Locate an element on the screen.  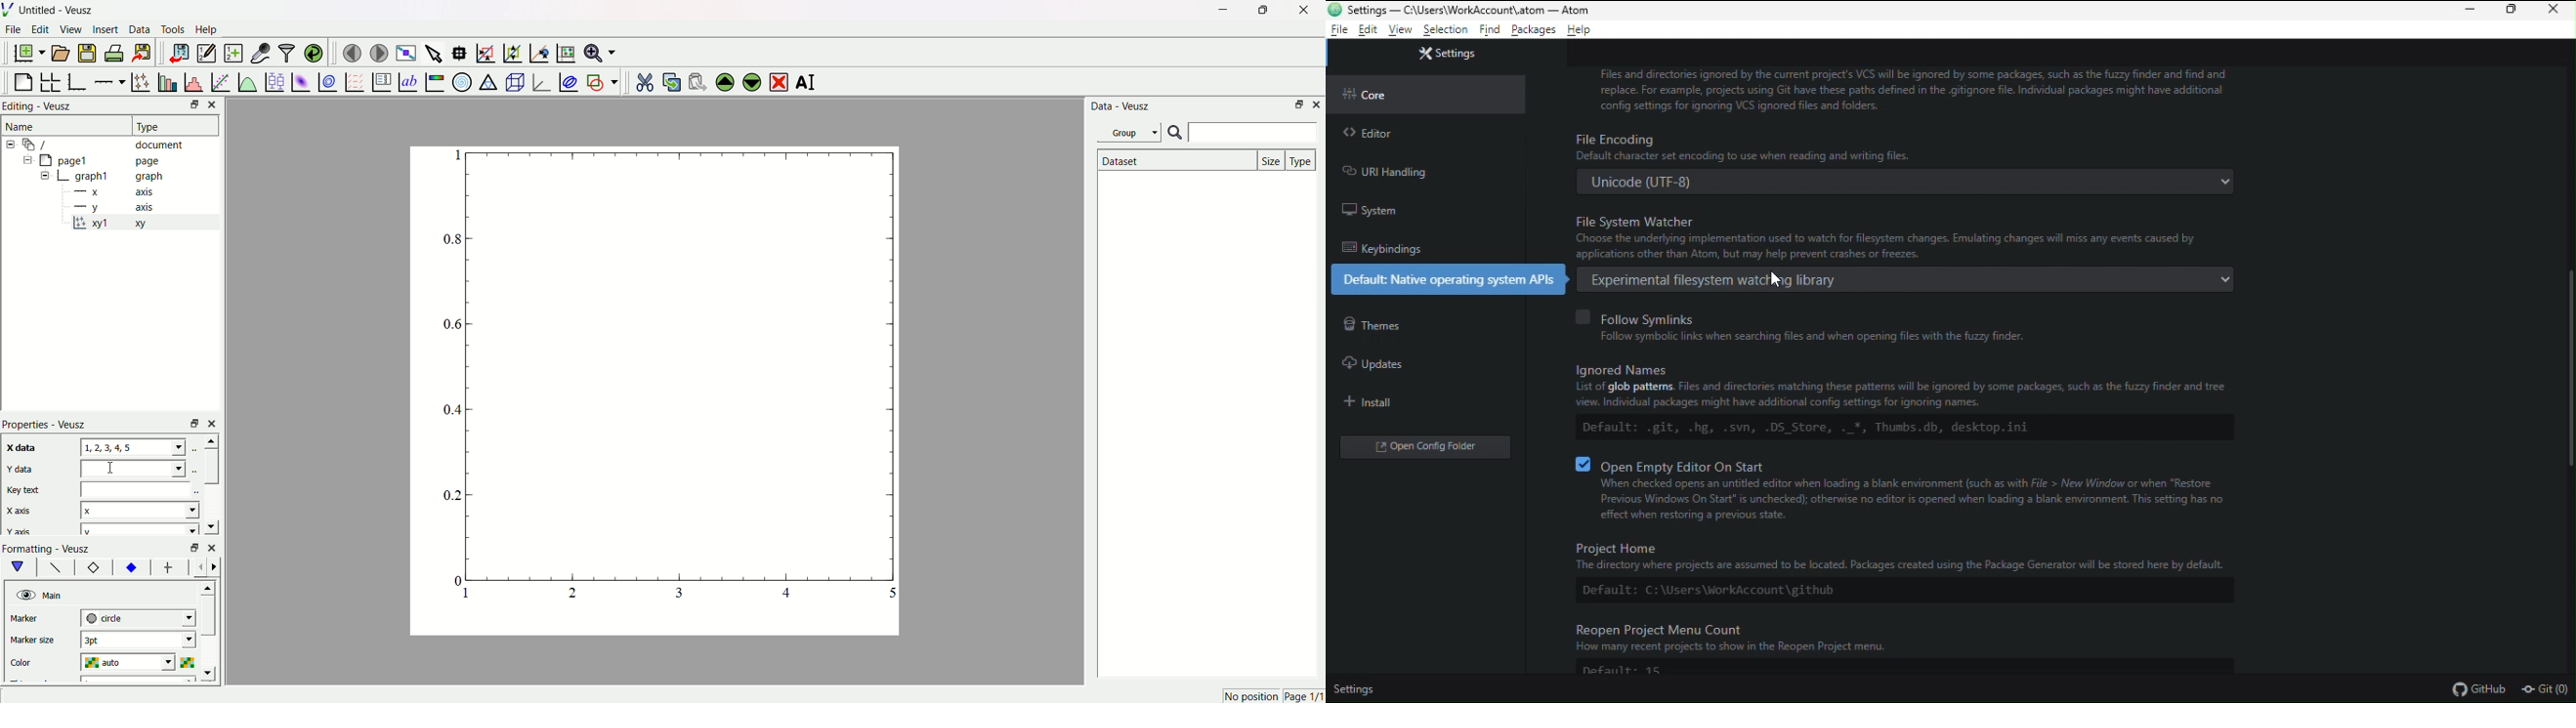
select color is located at coordinates (190, 661).